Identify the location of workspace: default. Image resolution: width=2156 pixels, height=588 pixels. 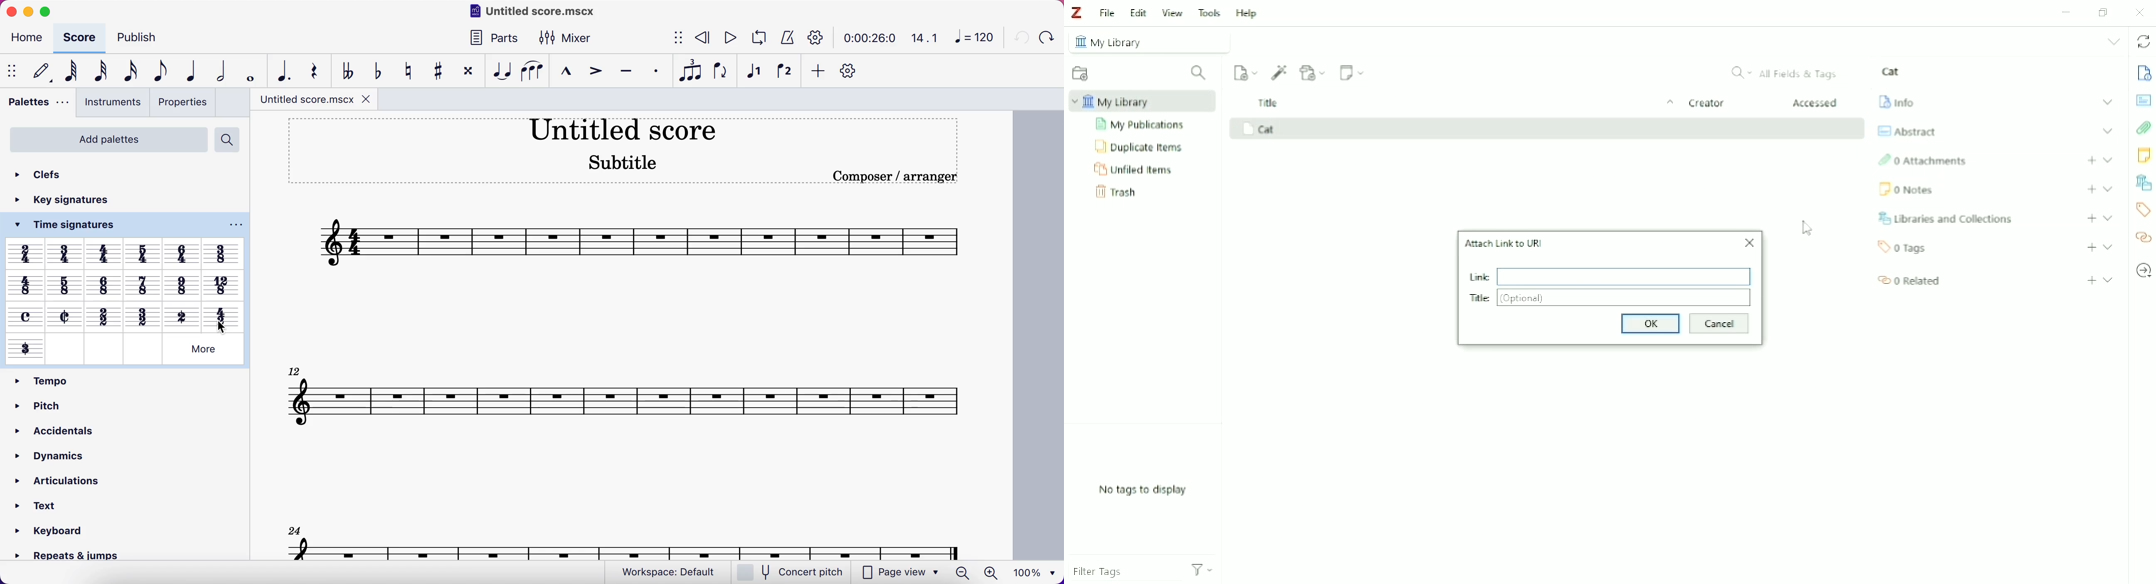
(663, 571).